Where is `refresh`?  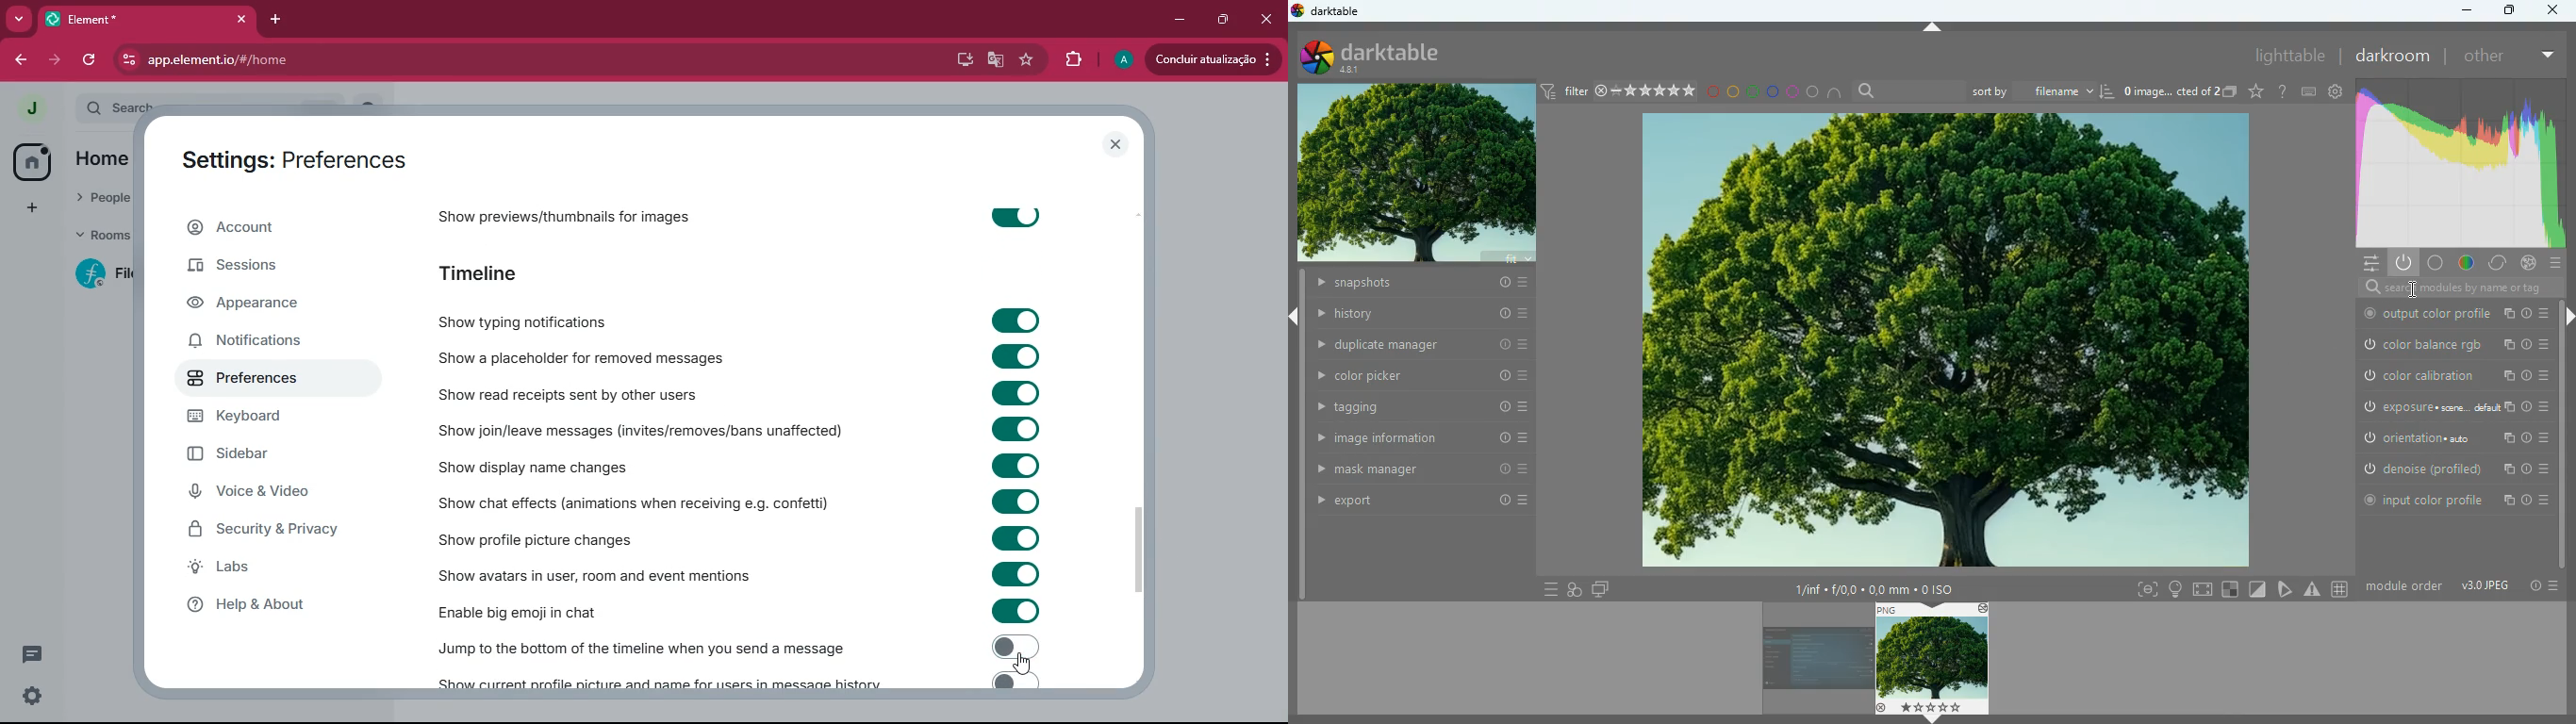
refresh is located at coordinates (87, 61).